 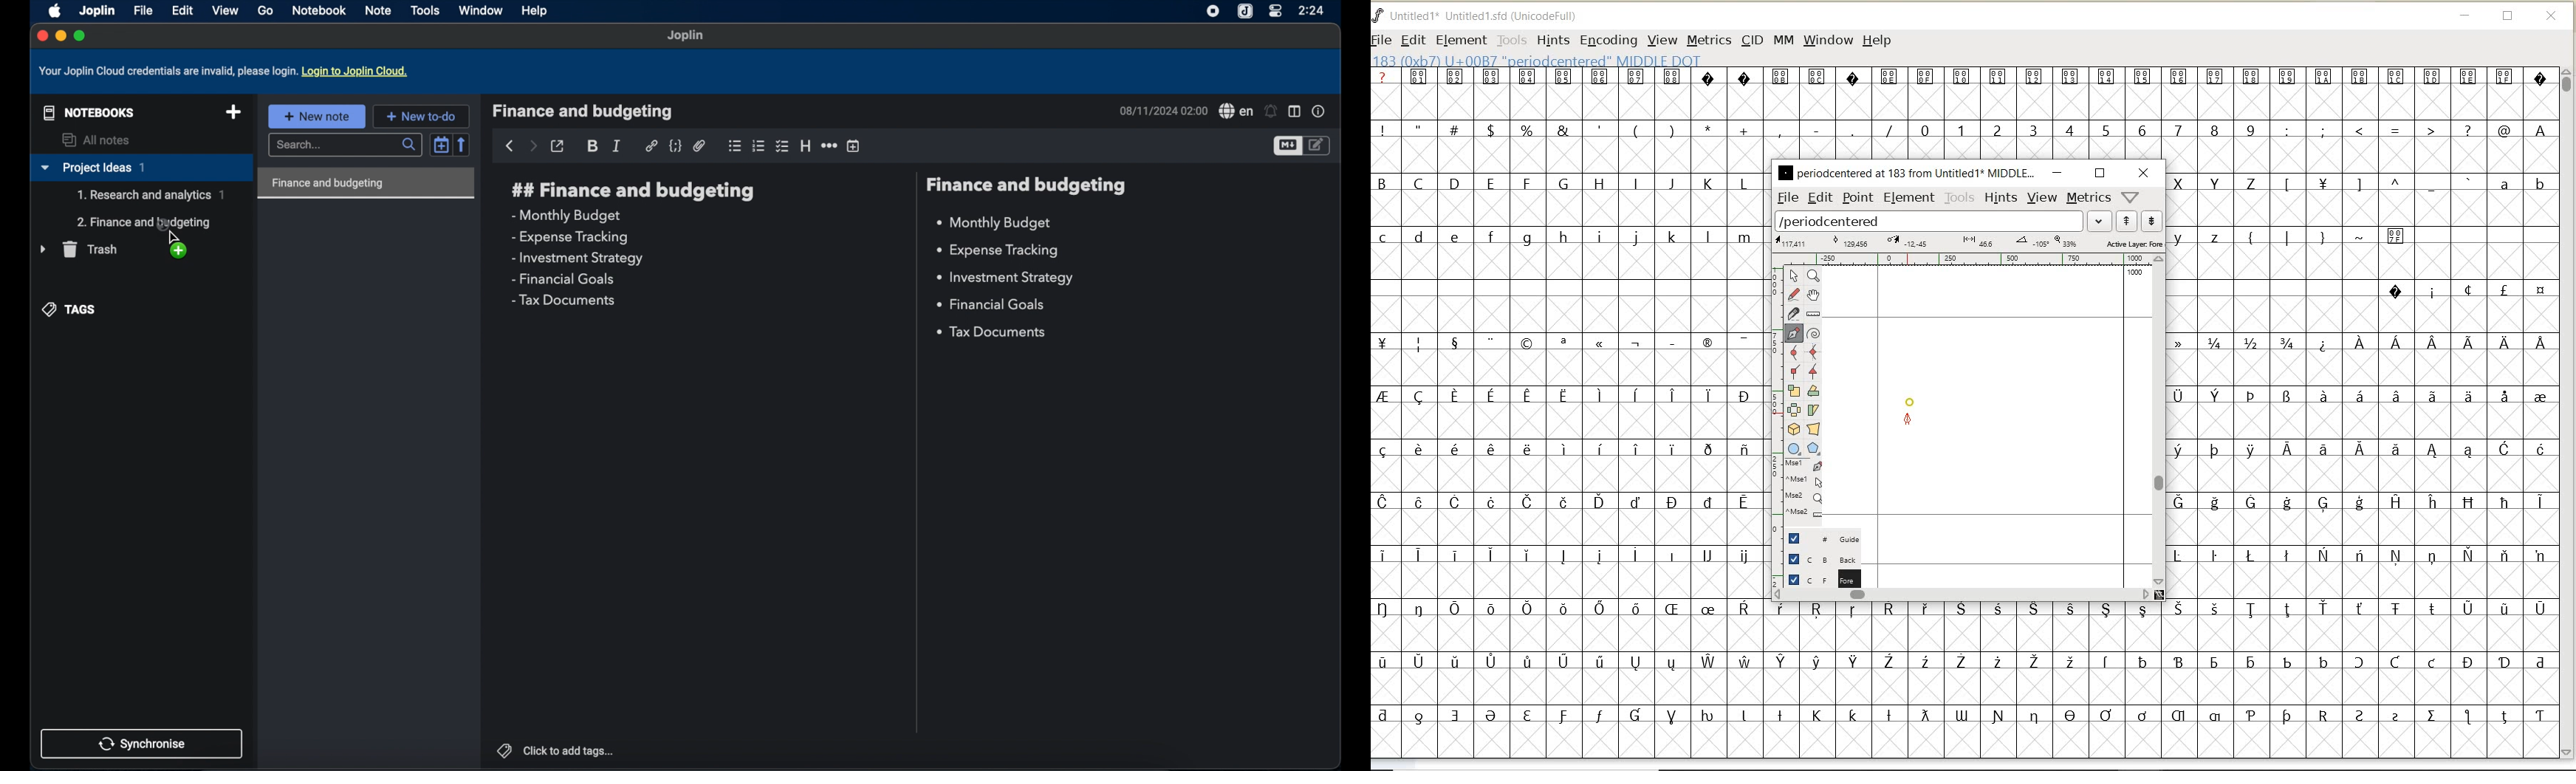 What do you see at coordinates (509, 146) in the screenshot?
I see `back` at bounding box center [509, 146].